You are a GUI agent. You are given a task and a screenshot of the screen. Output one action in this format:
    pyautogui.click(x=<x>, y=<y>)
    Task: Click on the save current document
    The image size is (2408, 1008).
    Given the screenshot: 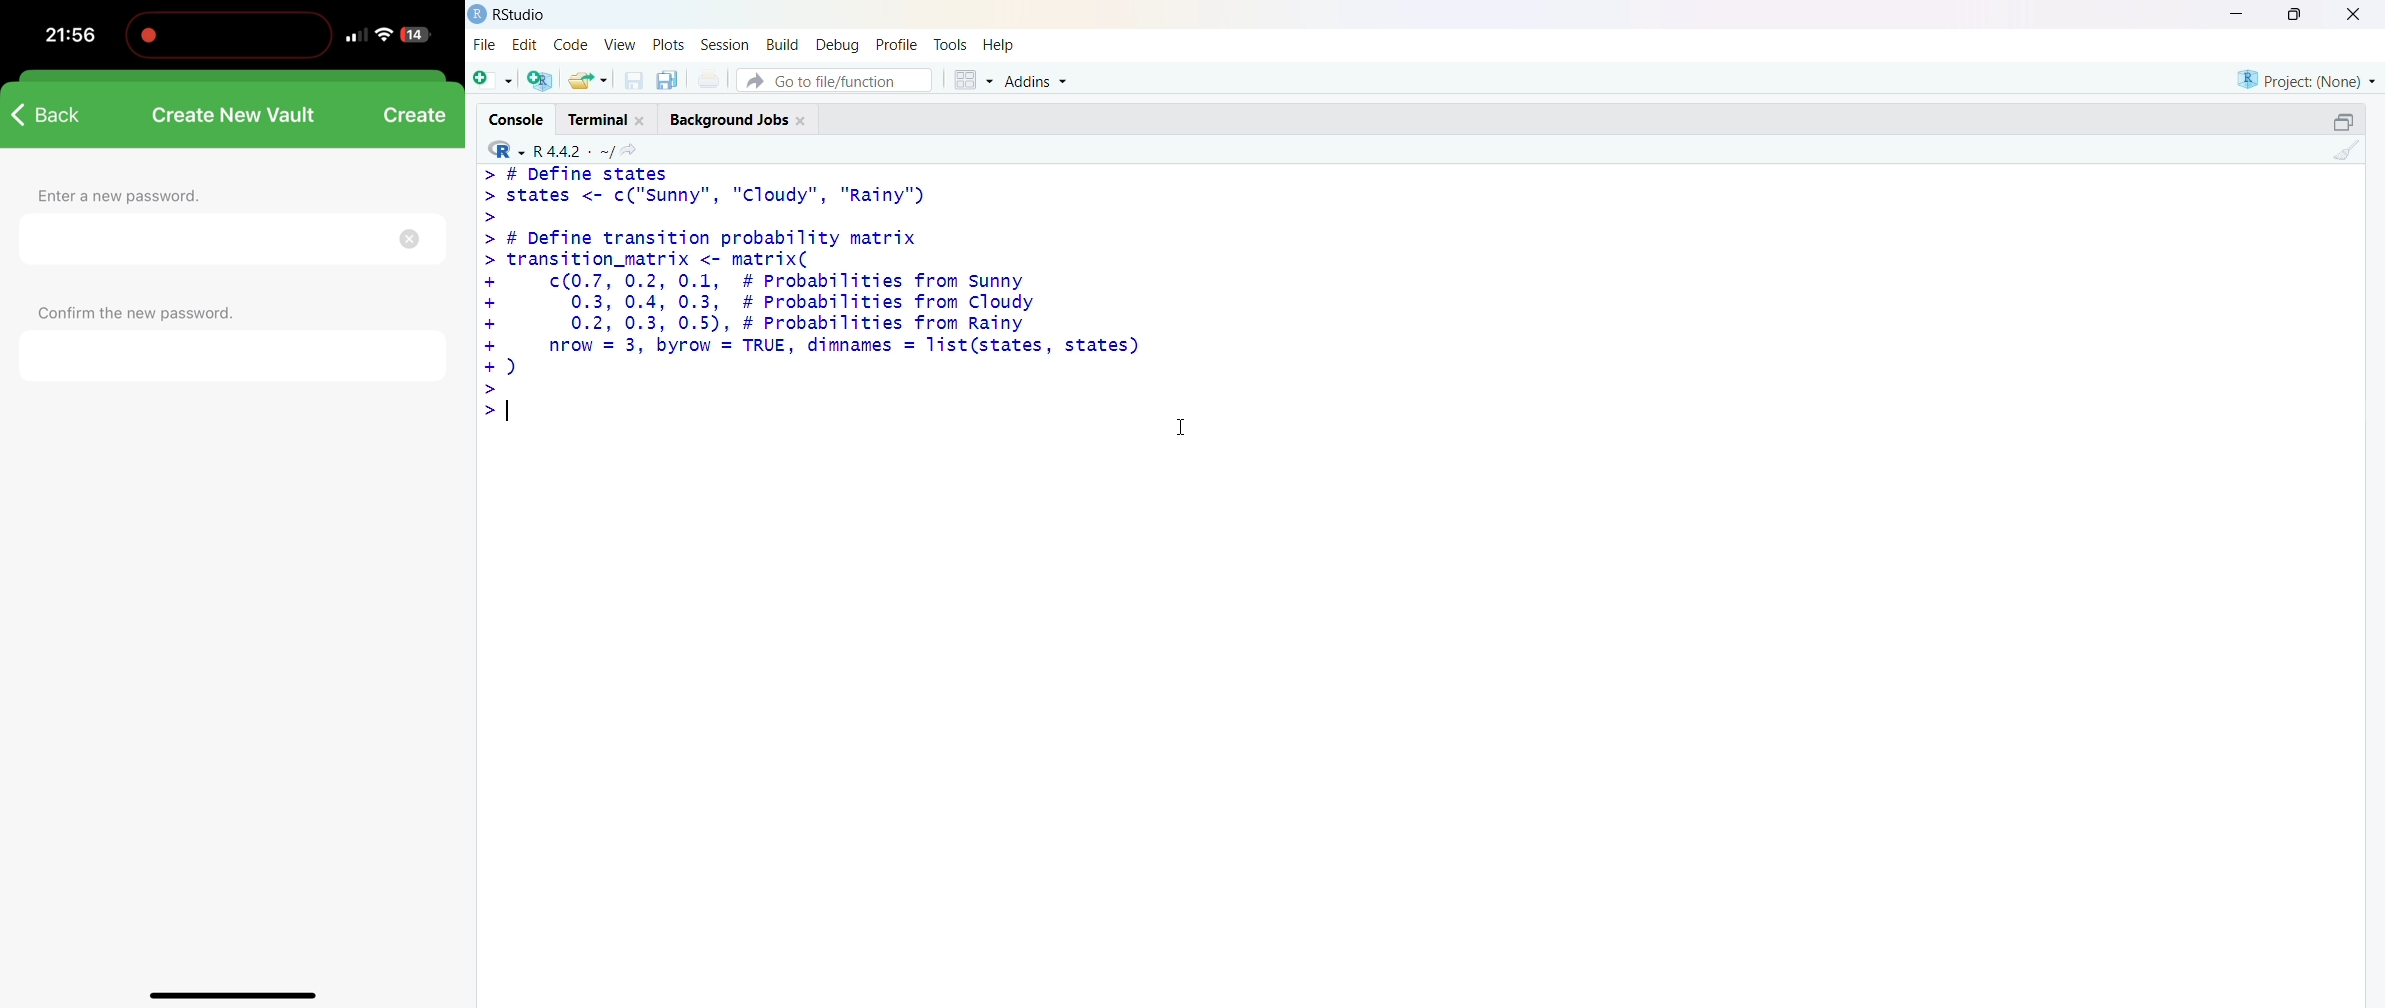 What is the action you would take?
    pyautogui.click(x=634, y=81)
    